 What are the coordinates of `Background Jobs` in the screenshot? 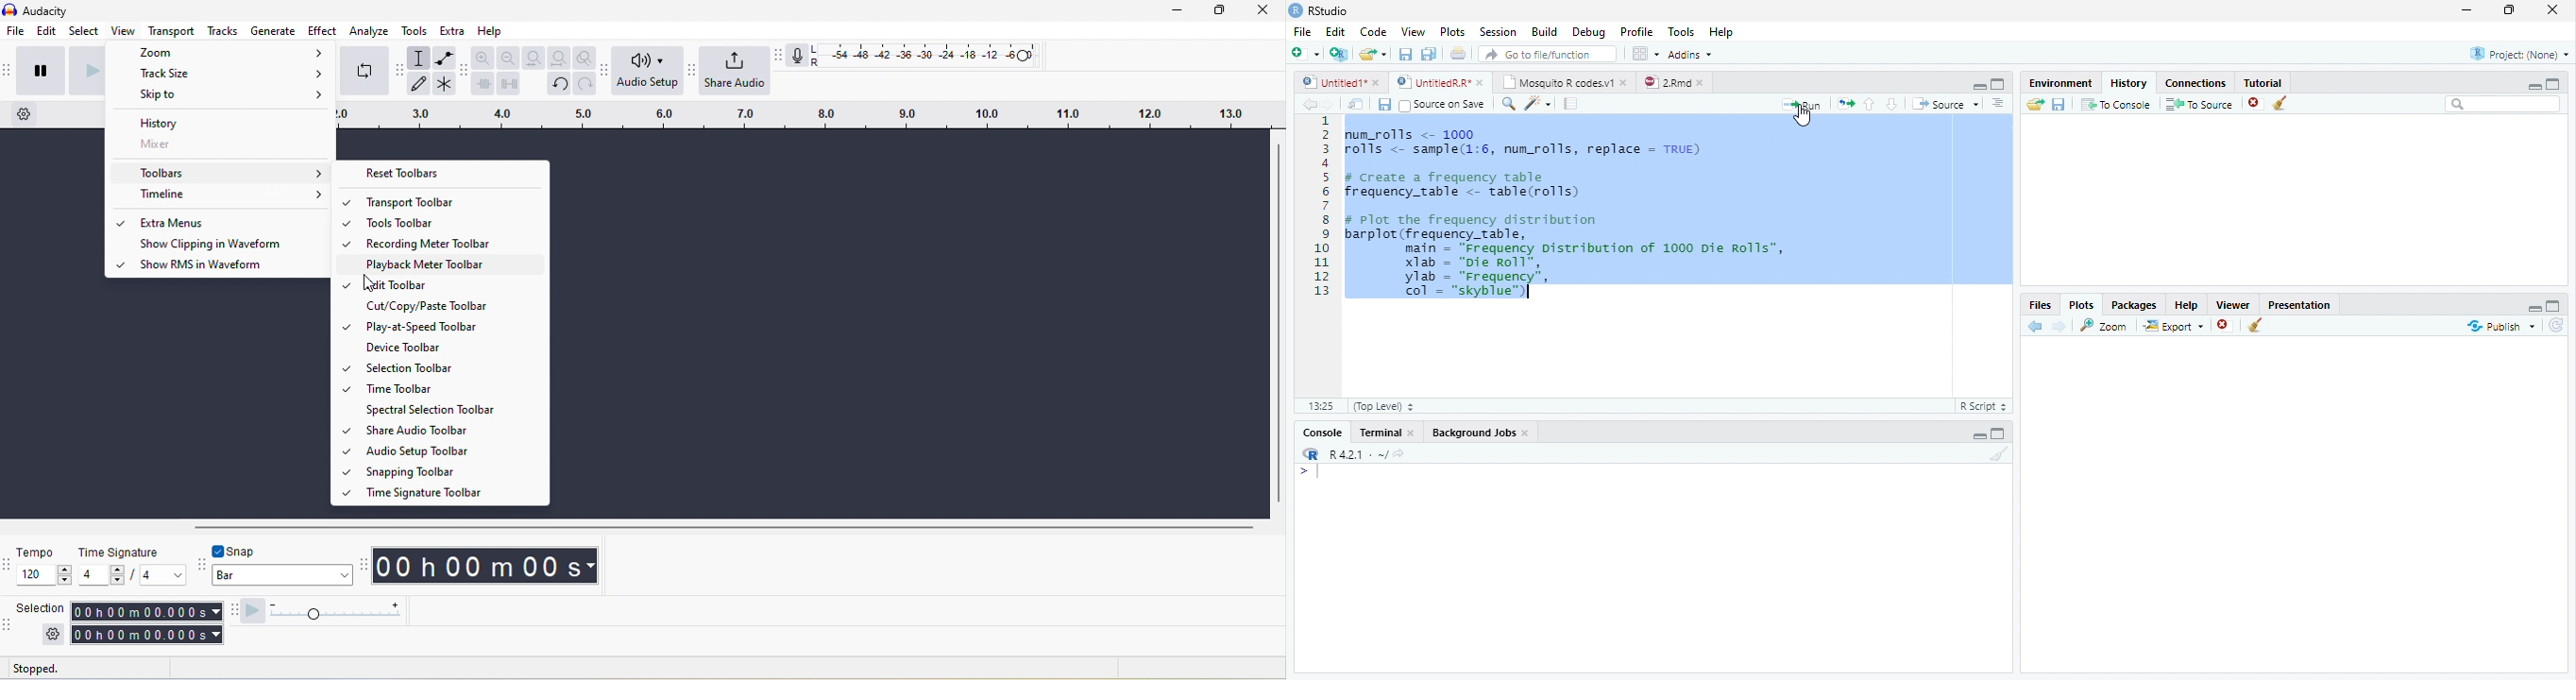 It's located at (1482, 431).